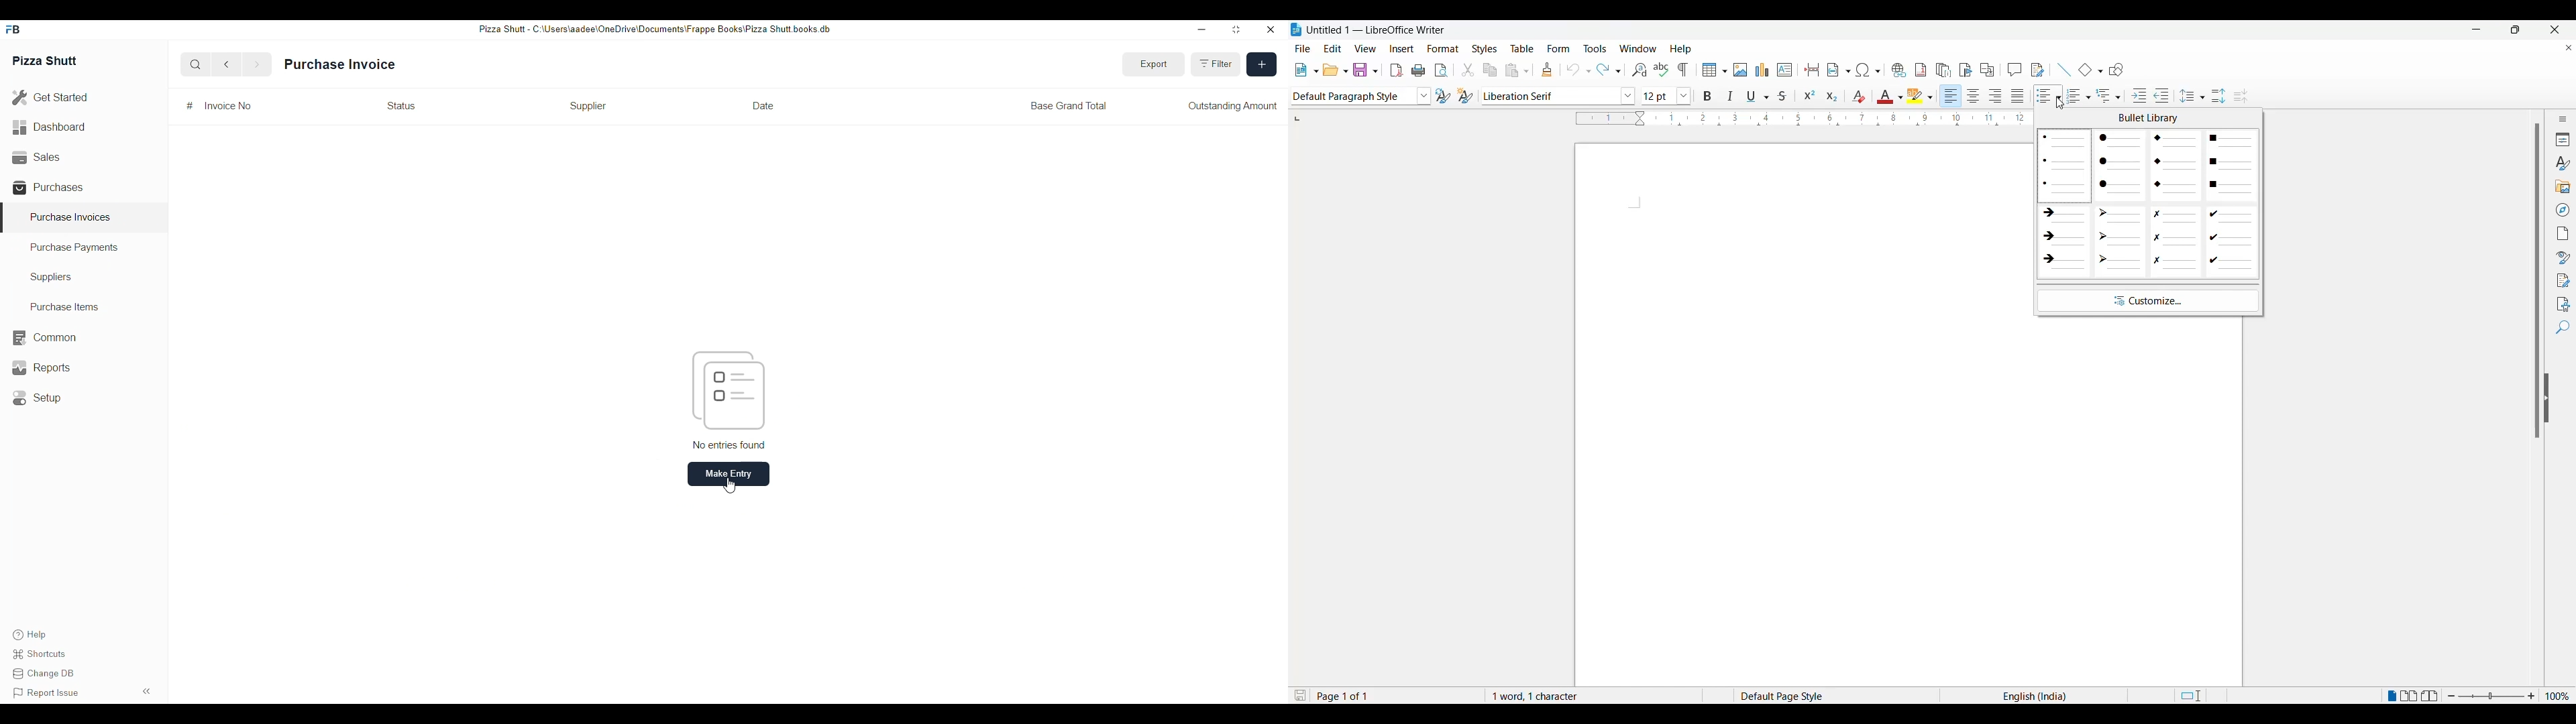 Image resolution: width=2576 pixels, height=728 pixels. Describe the element at coordinates (1810, 94) in the screenshot. I see `superscript` at that location.